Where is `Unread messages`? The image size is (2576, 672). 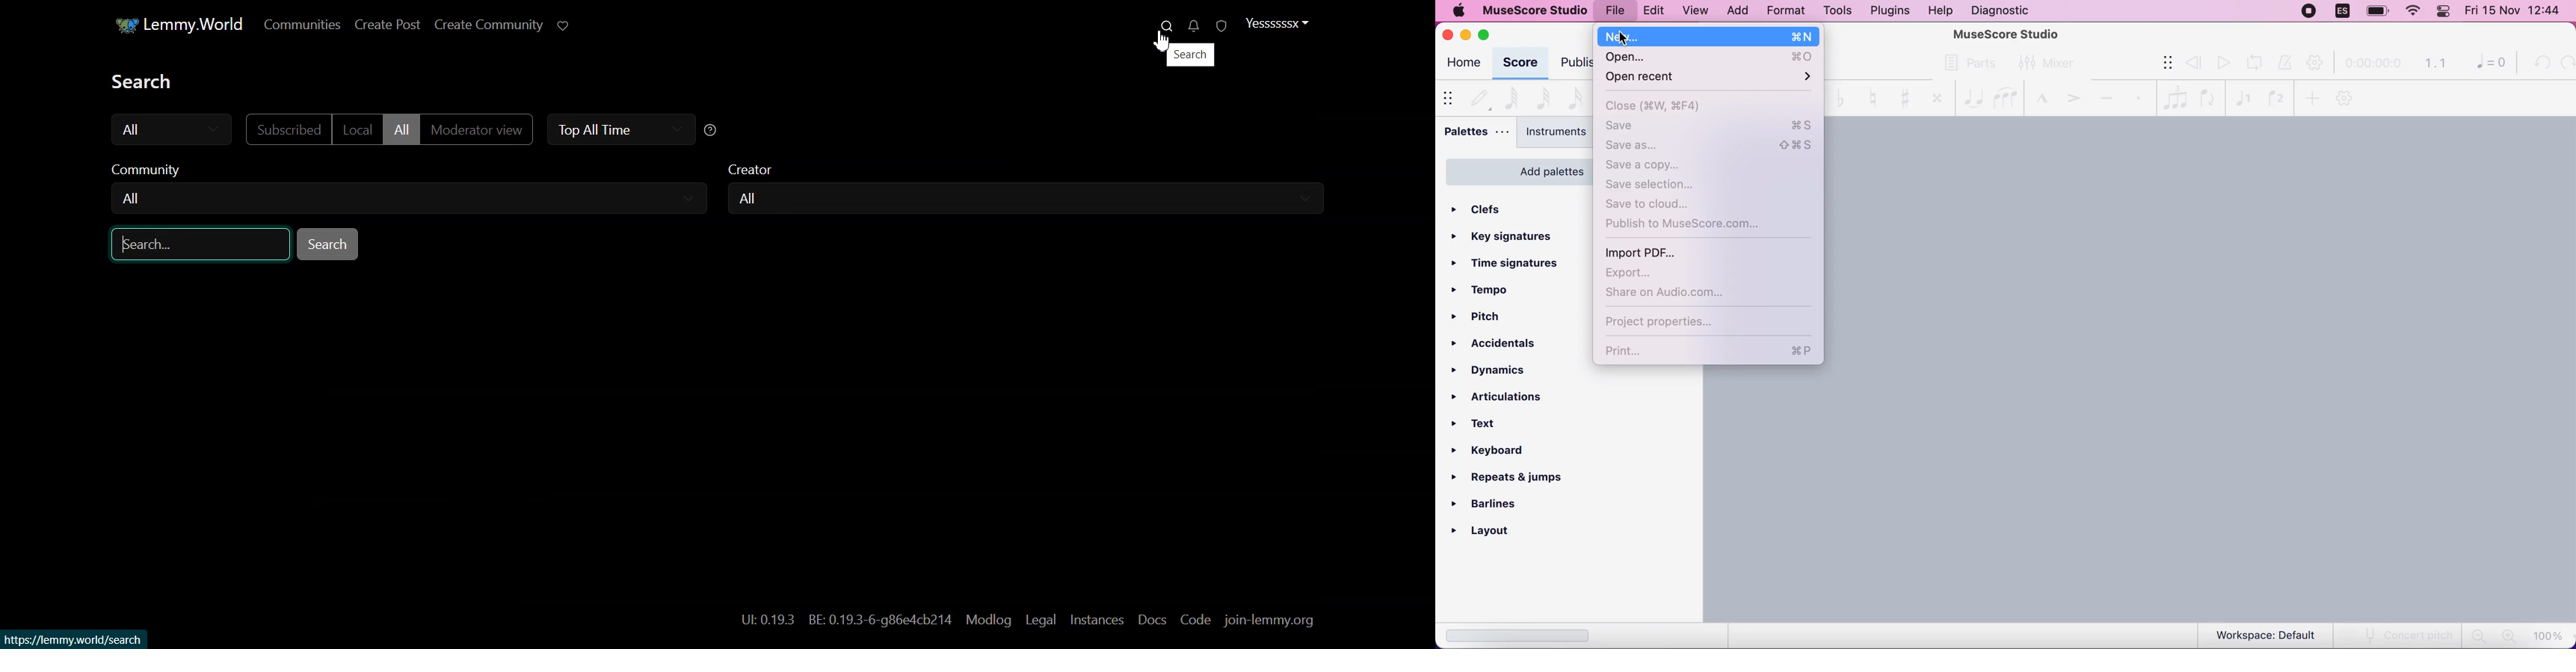
Unread messages is located at coordinates (1186, 26).